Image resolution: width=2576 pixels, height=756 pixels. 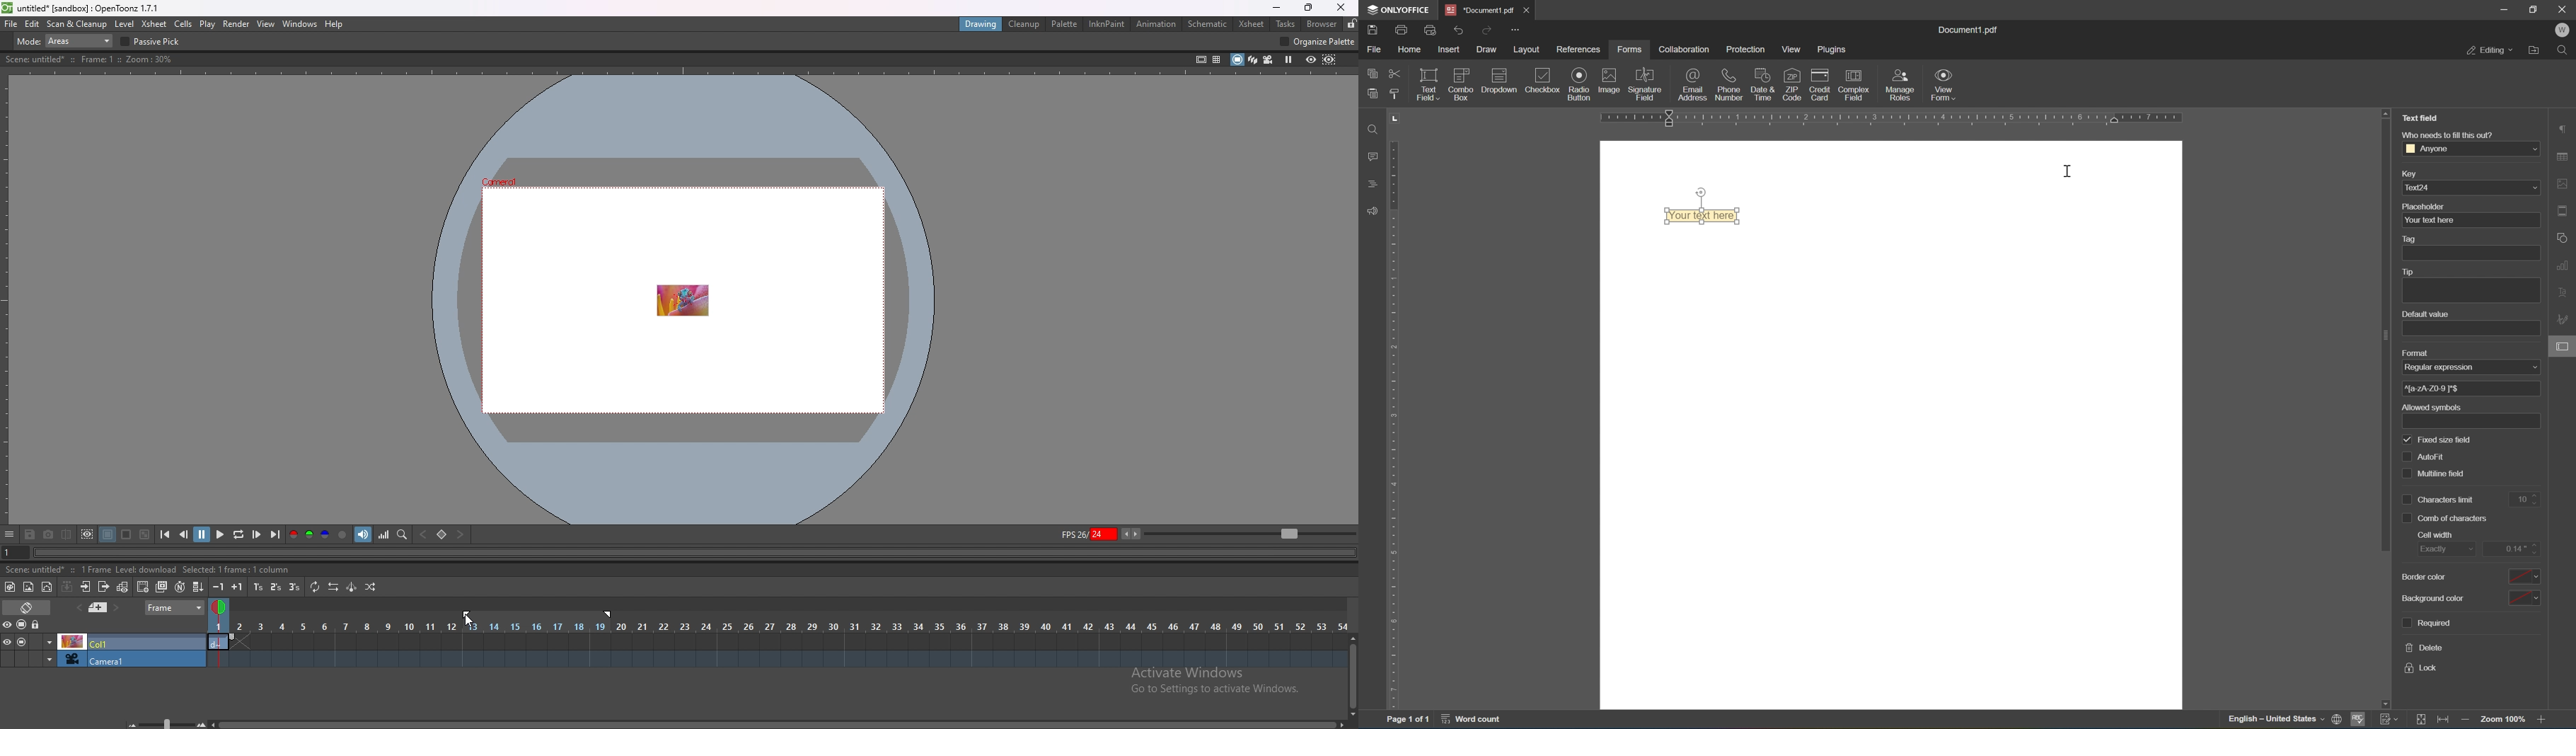 I want to click on add tag, so click(x=2471, y=253).